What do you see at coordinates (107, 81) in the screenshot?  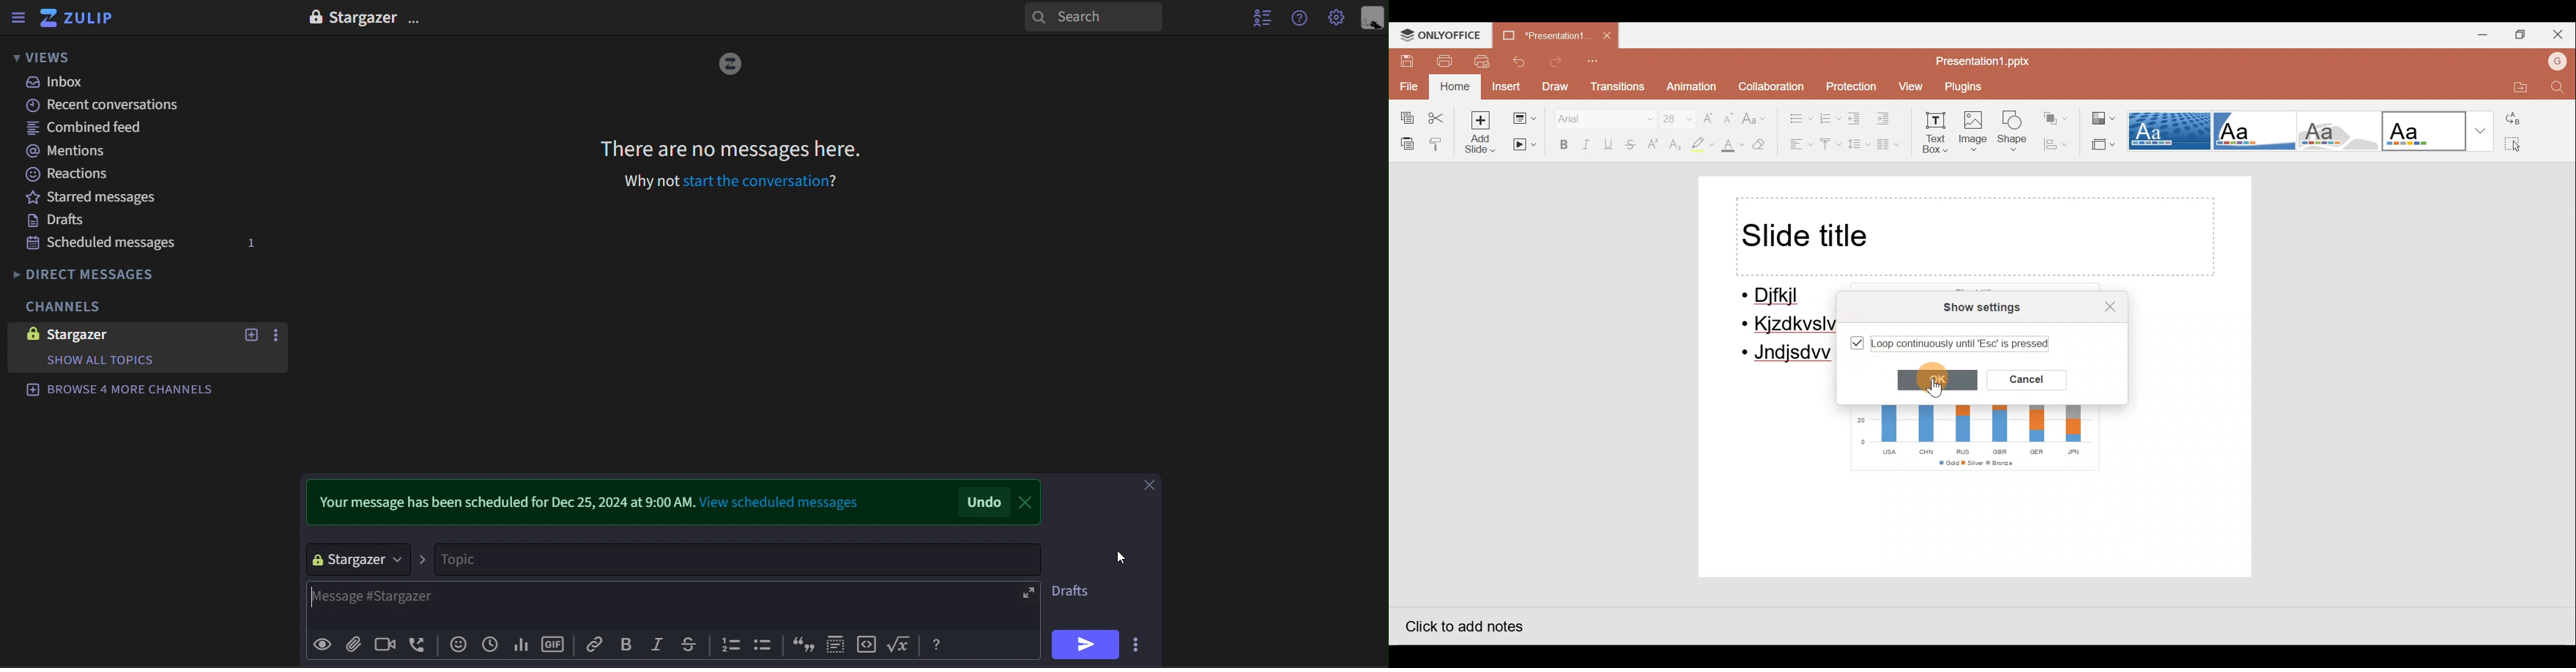 I see `inbox` at bounding box center [107, 81].